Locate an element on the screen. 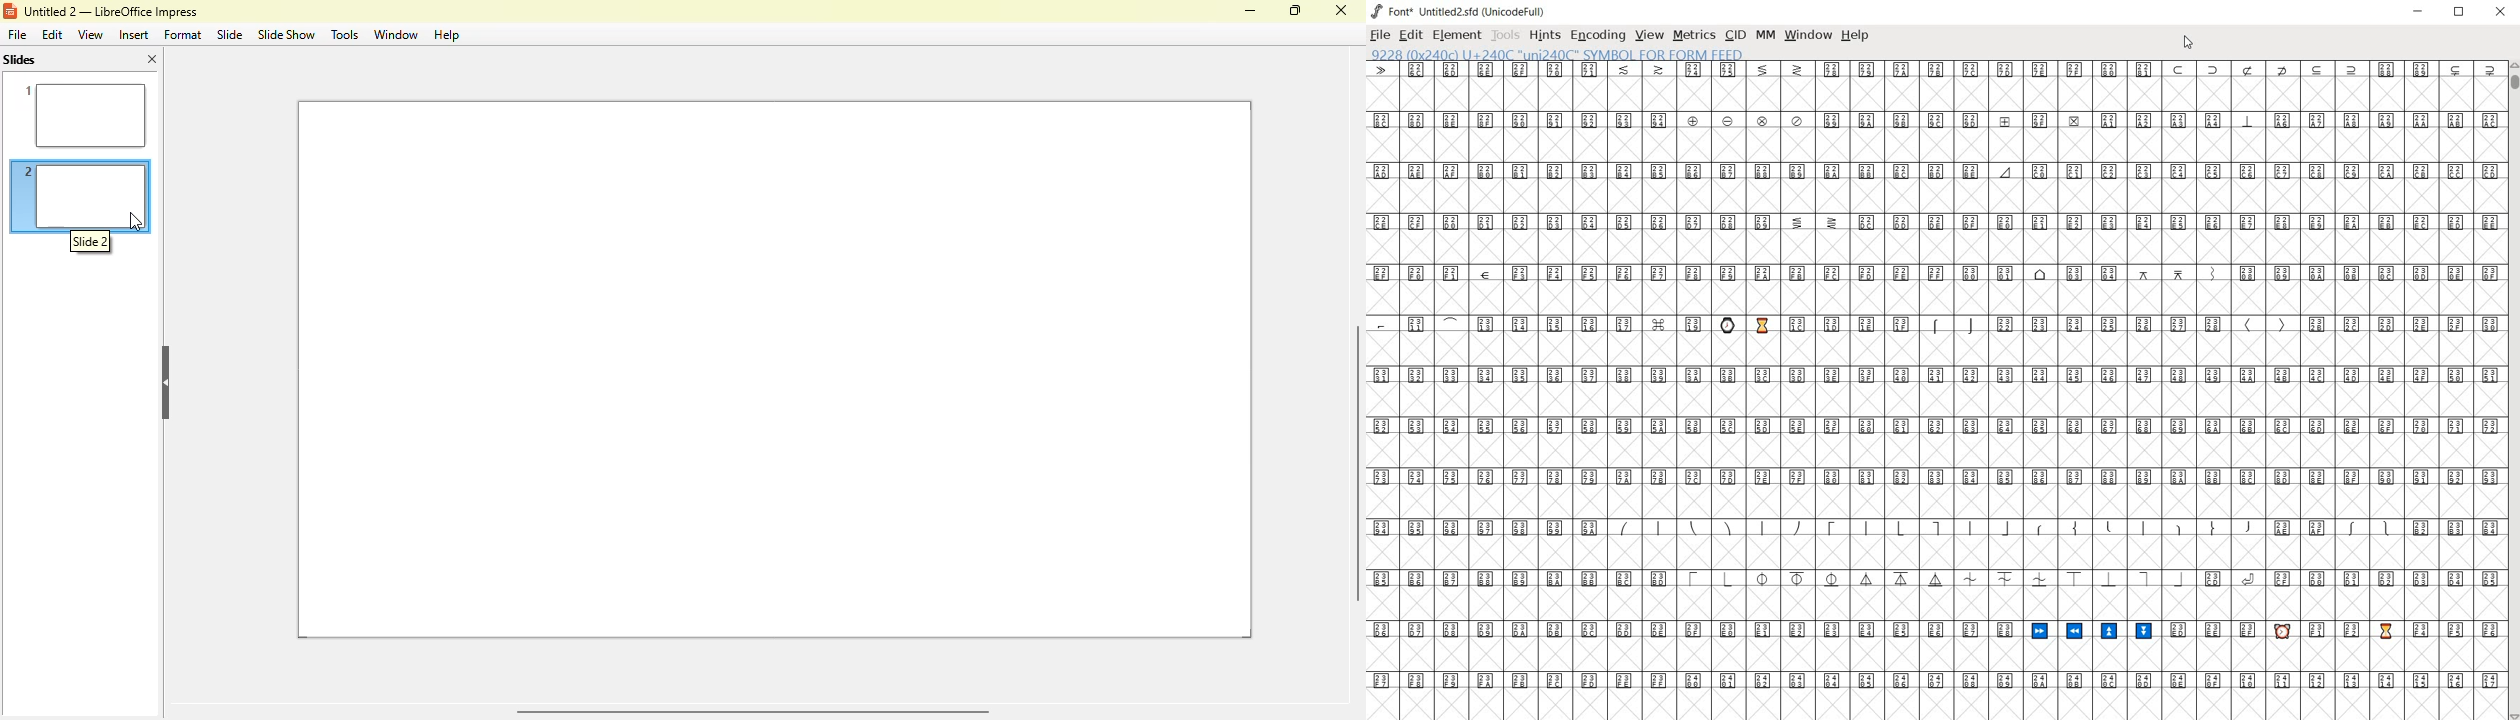 The height and width of the screenshot is (728, 2520). slides is located at coordinates (19, 60).